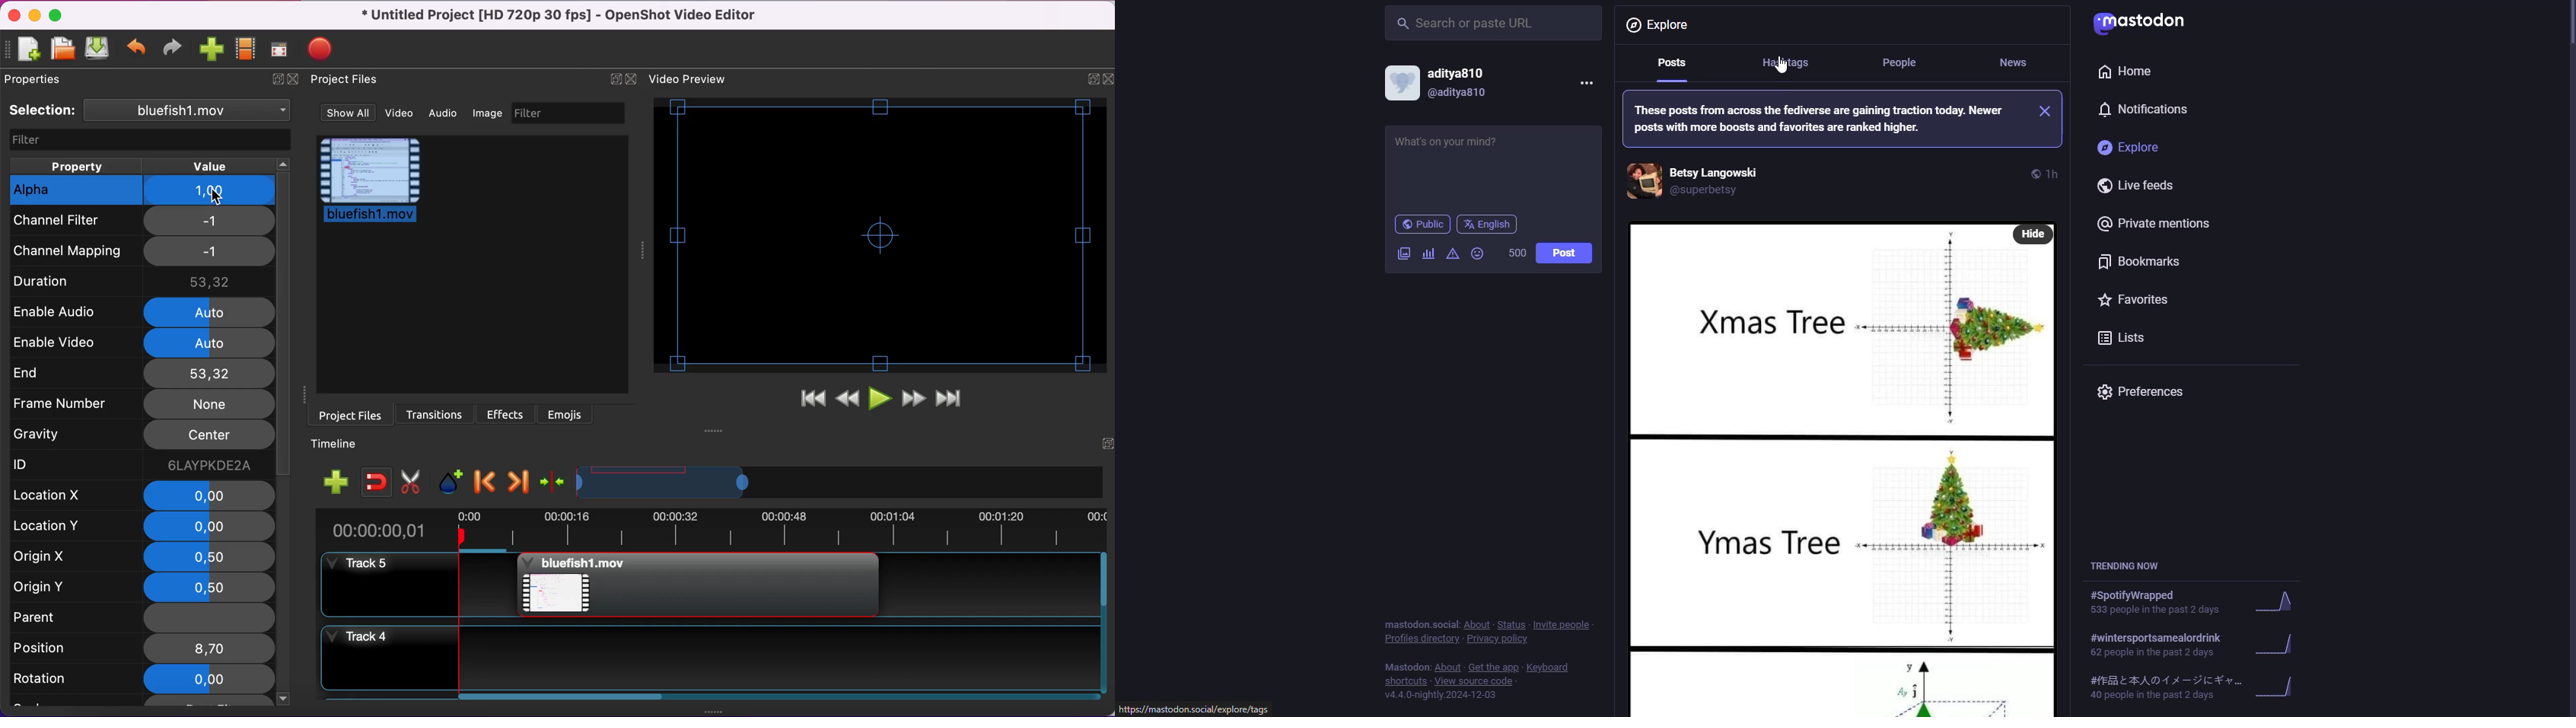 Image resolution: width=2576 pixels, height=728 pixels. Describe the element at coordinates (2141, 260) in the screenshot. I see `bookmarks` at that location.